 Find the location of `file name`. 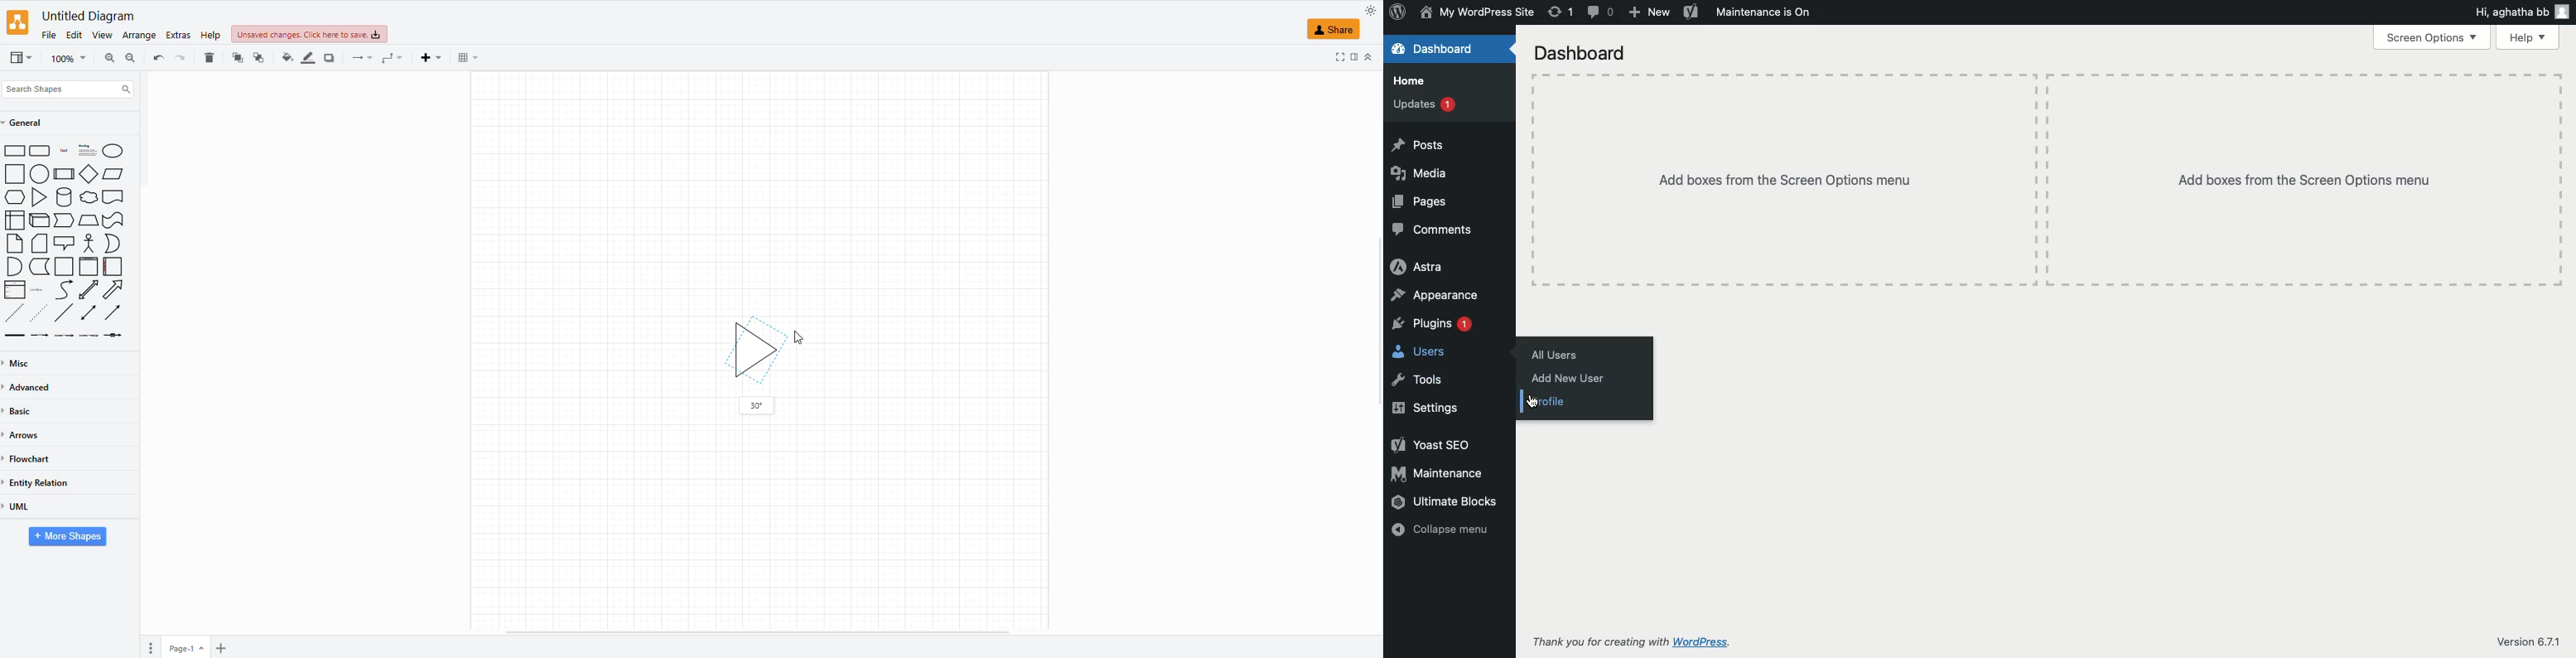

file name is located at coordinates (85, 15).